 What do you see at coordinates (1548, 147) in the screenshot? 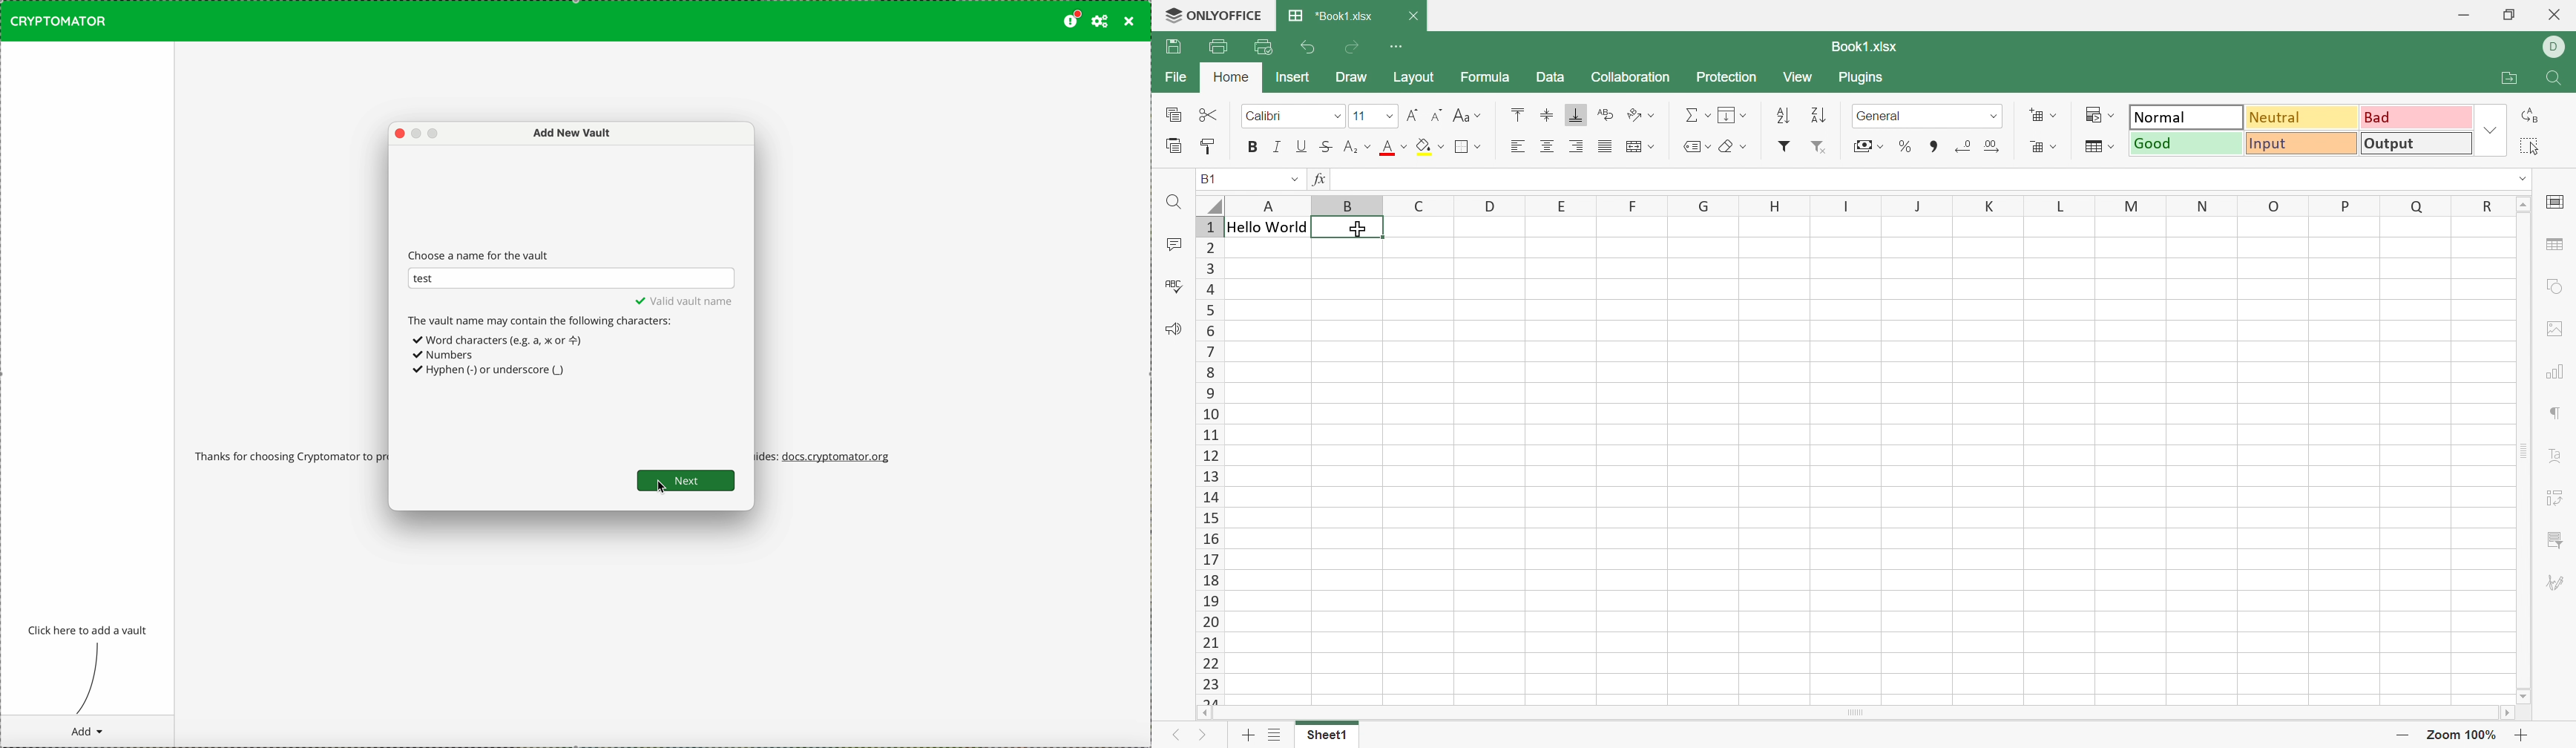
I see `Align center` at bounding box center [1548, 147].